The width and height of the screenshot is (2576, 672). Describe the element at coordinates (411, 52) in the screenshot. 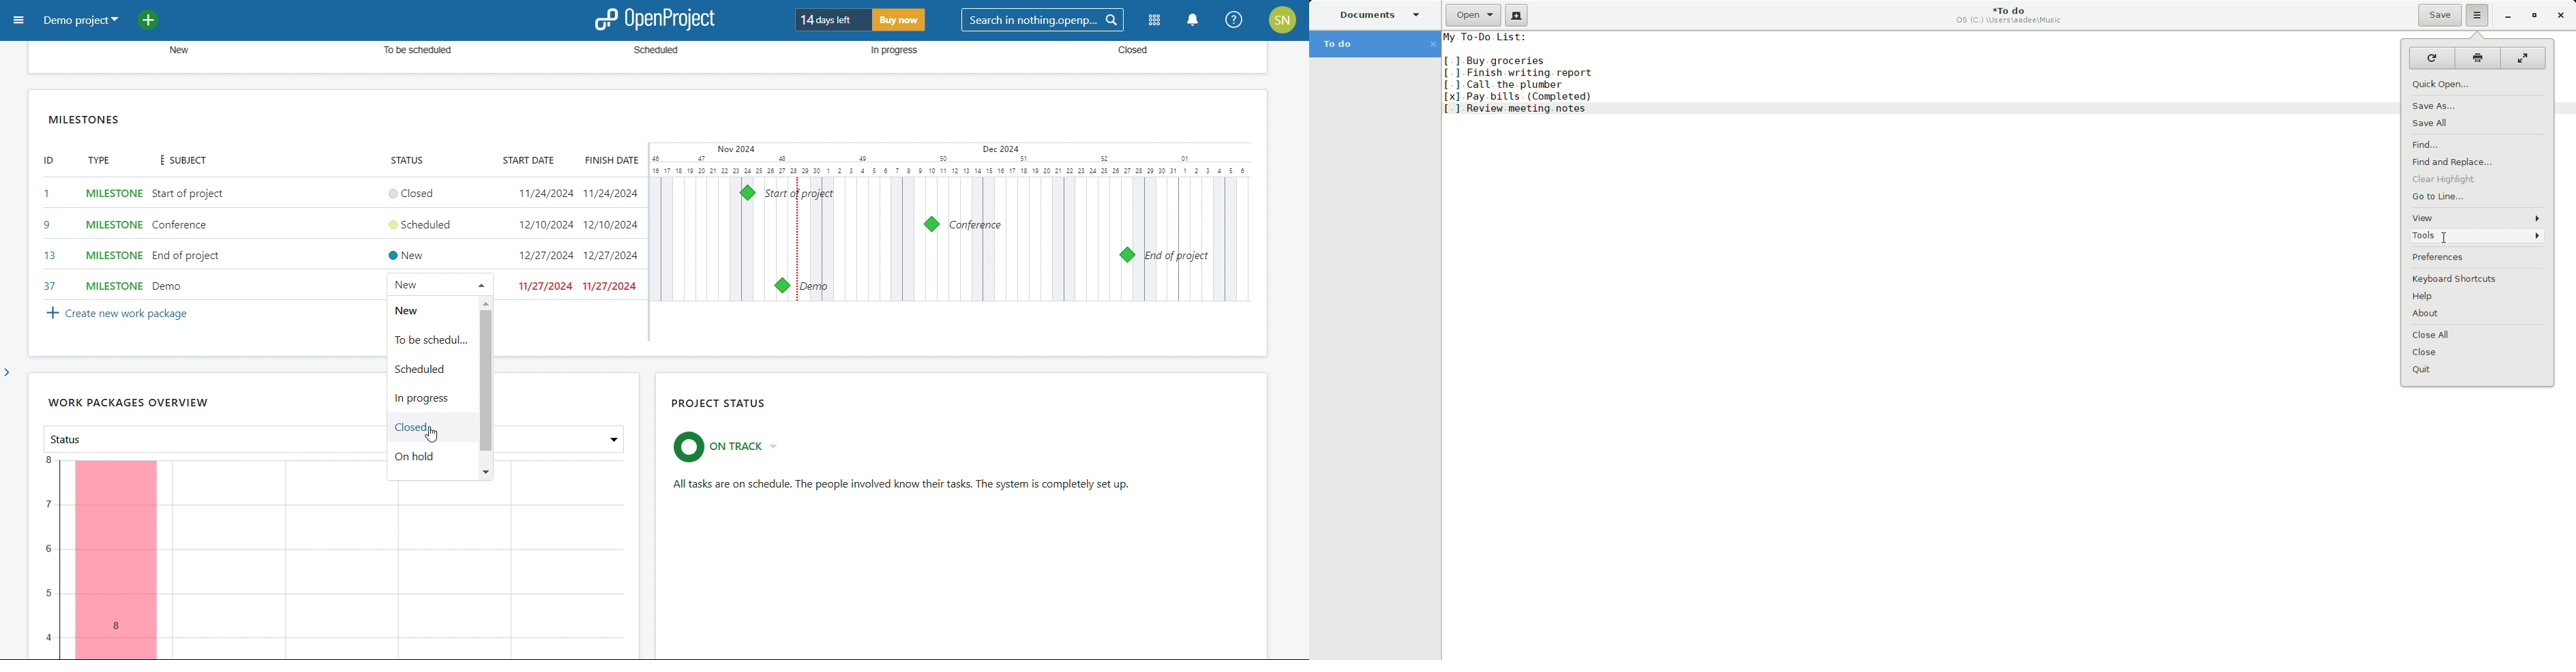

I see `To be scheduled` at that location.